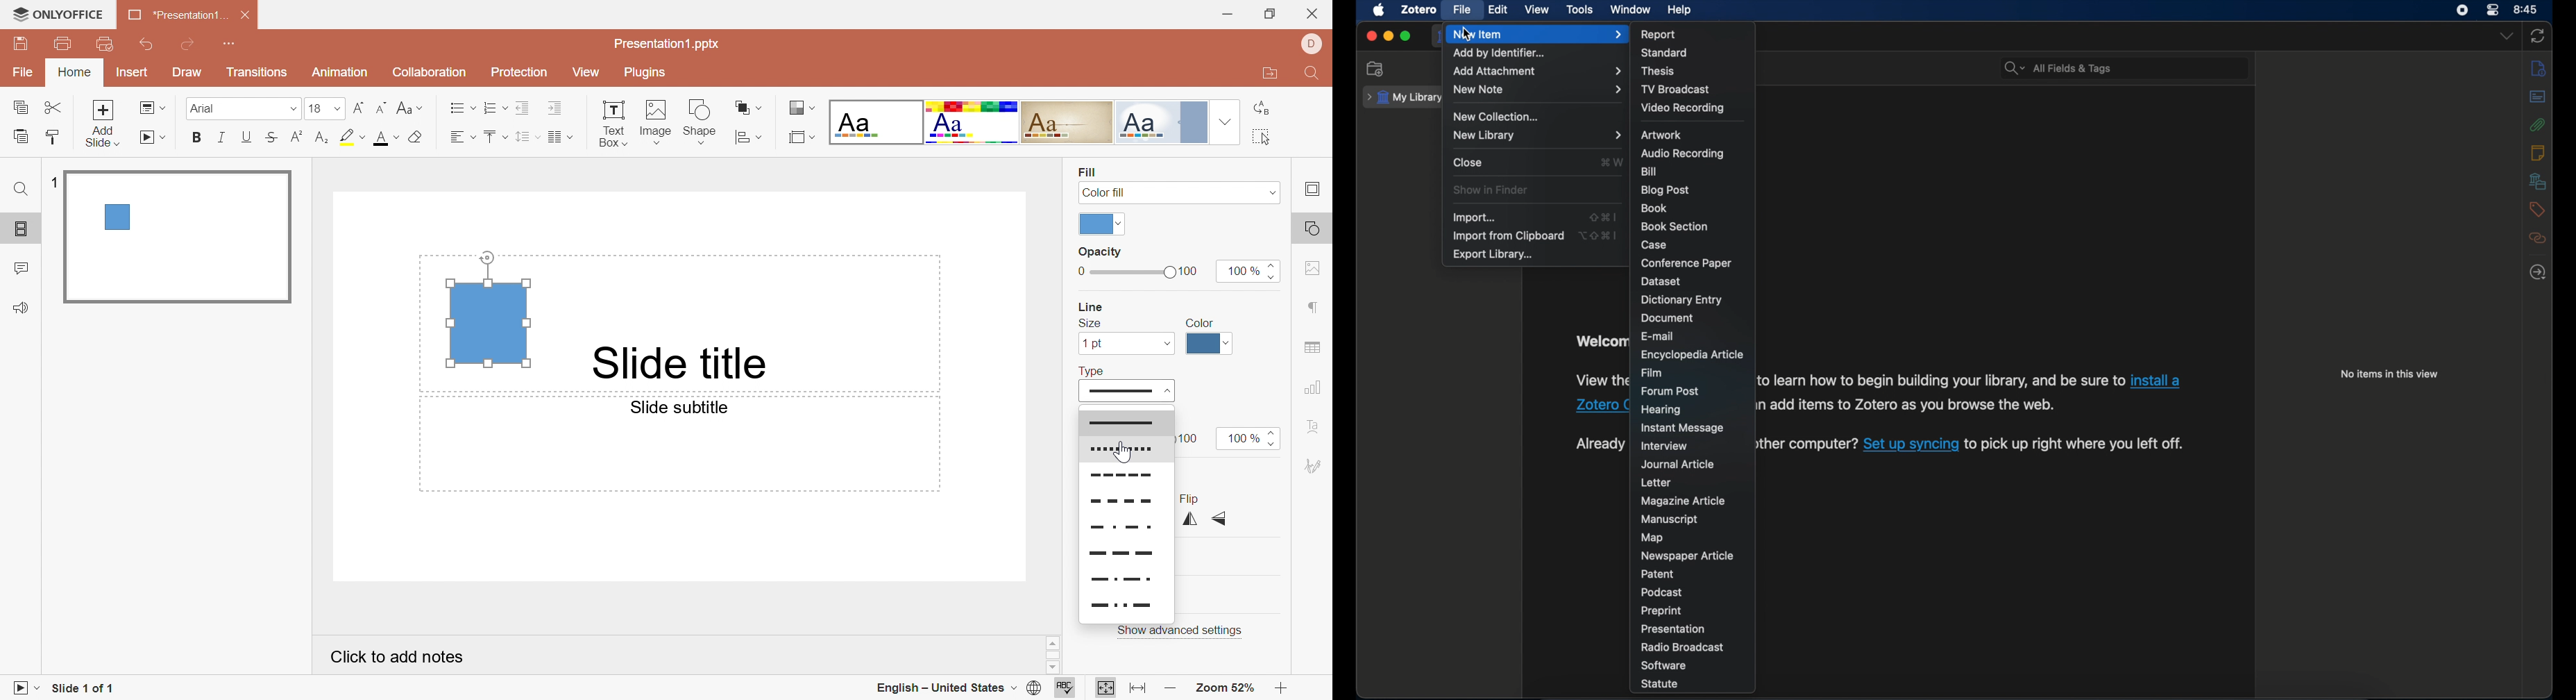  Describe the element at coordinates (324, 108) in the screenshot. I see `13` at that location.